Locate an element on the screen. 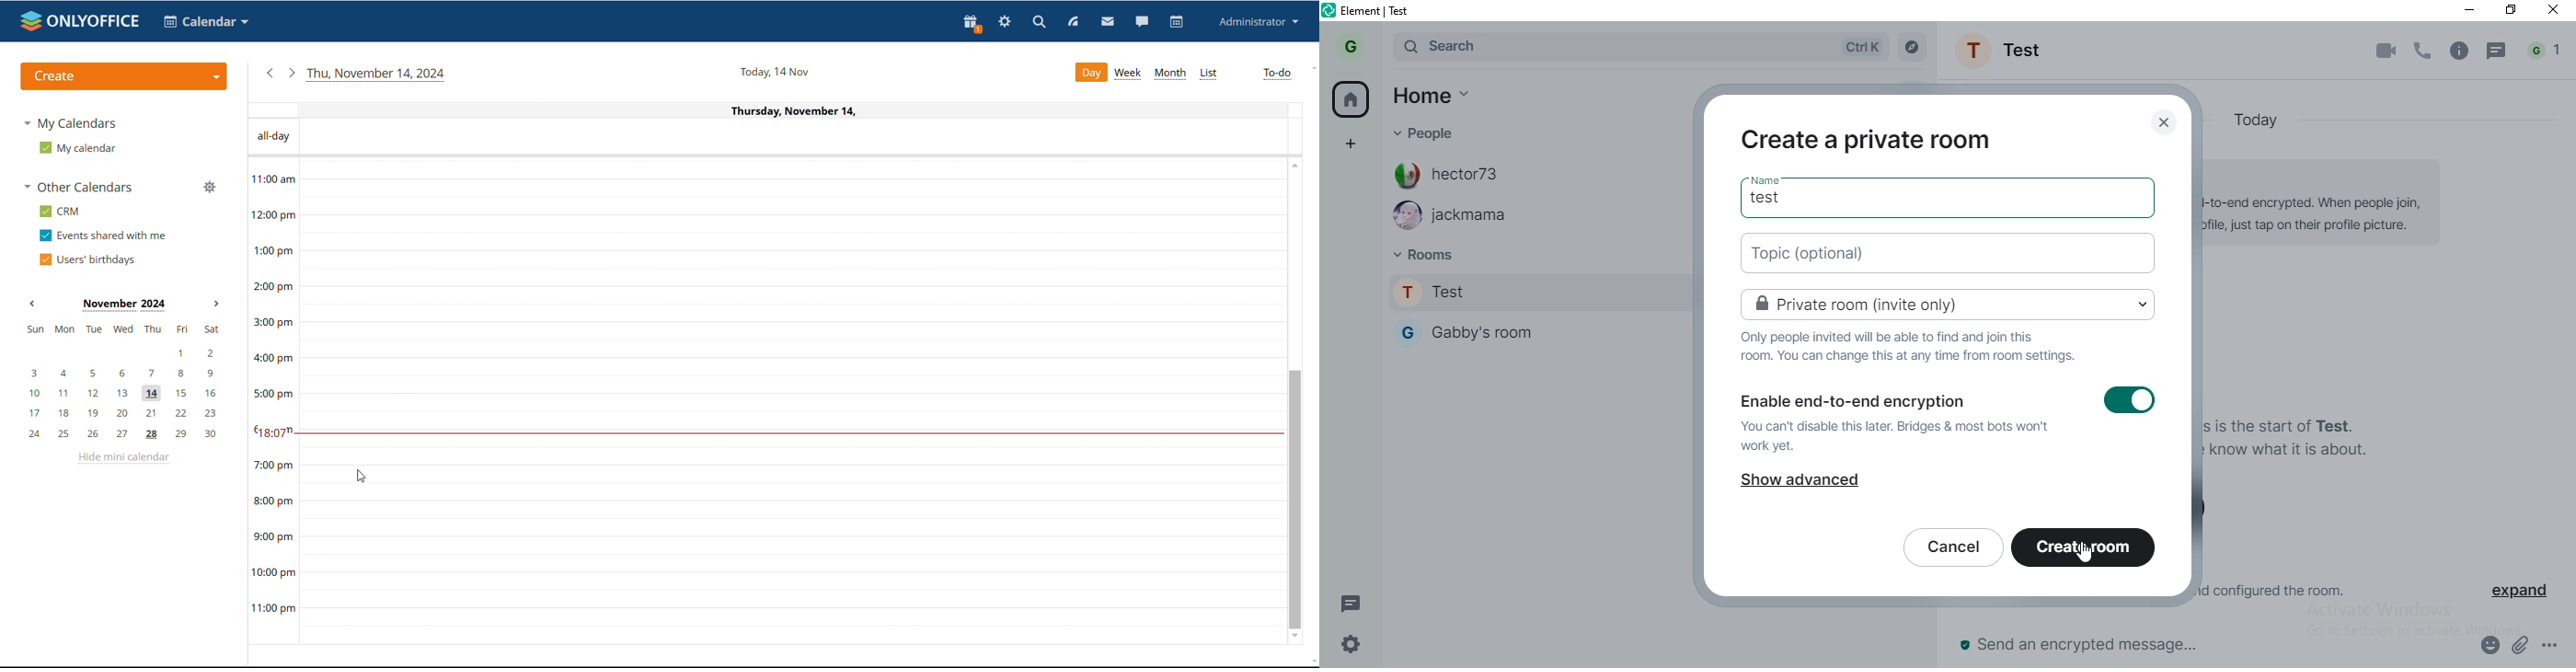  notification is located at coordinates (2546, 49).